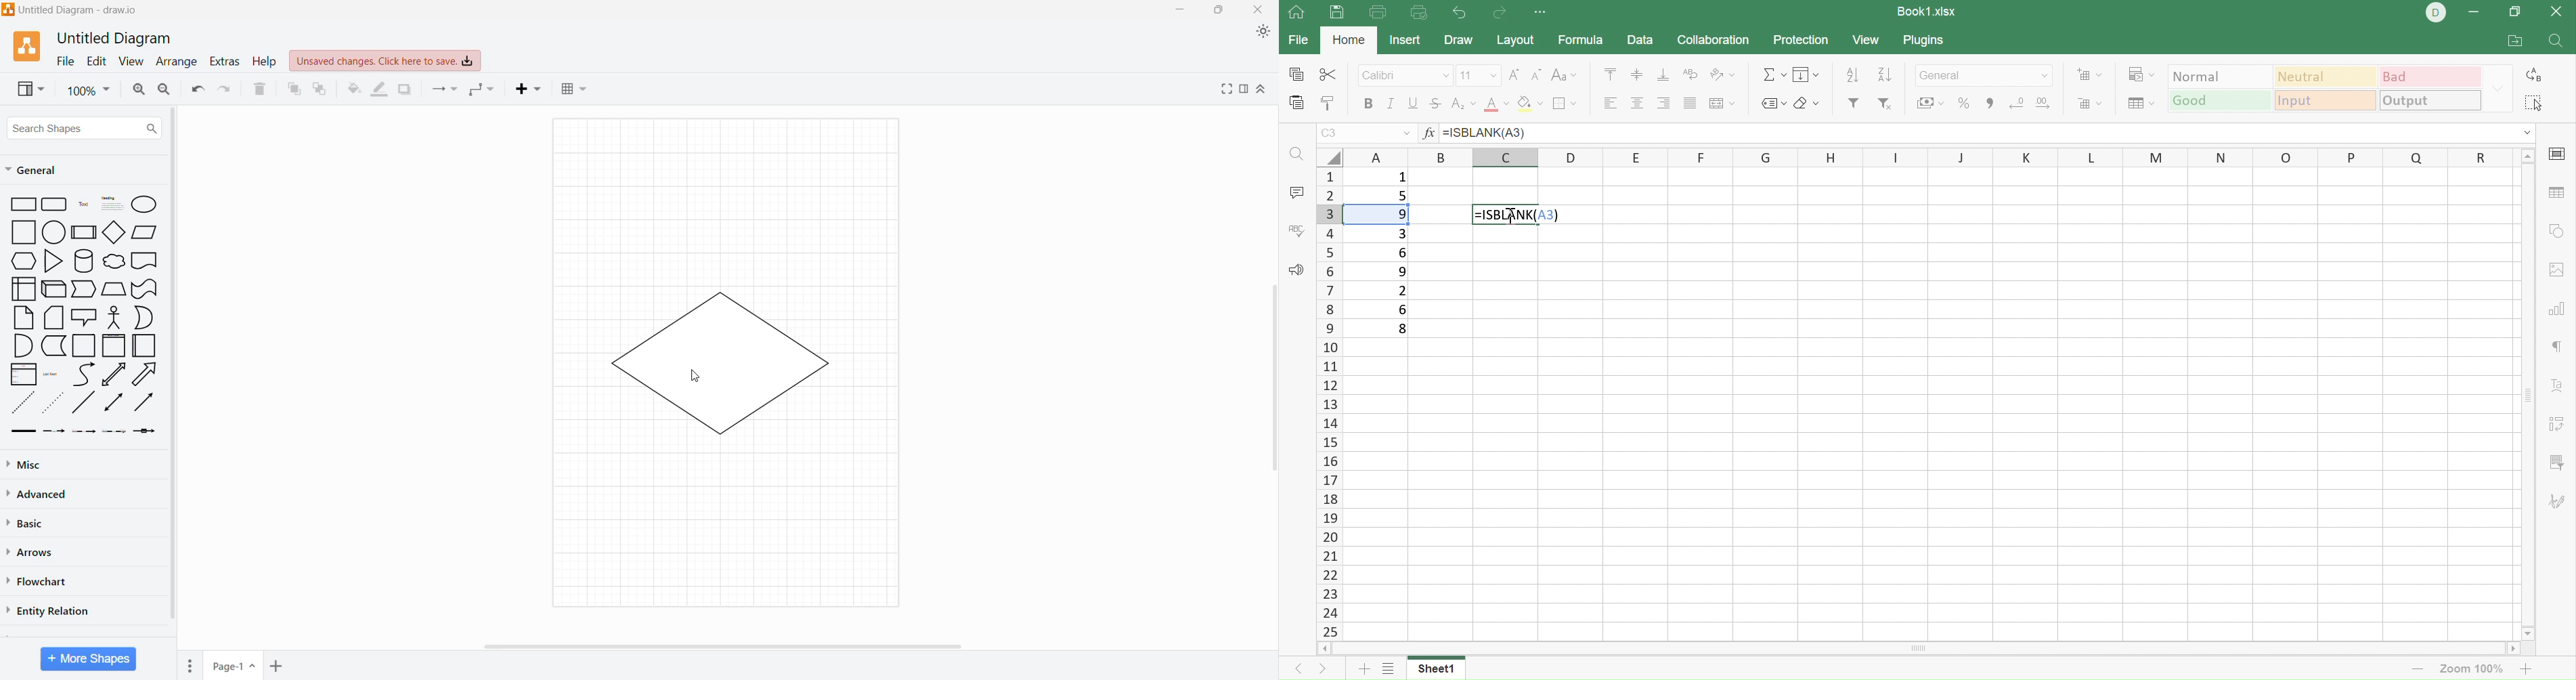 This screenshot has width=2576, height=700. What do you see at coordinates (23, 375) in the screenshot?
I see `Item List` at bounding box center [23, 375].